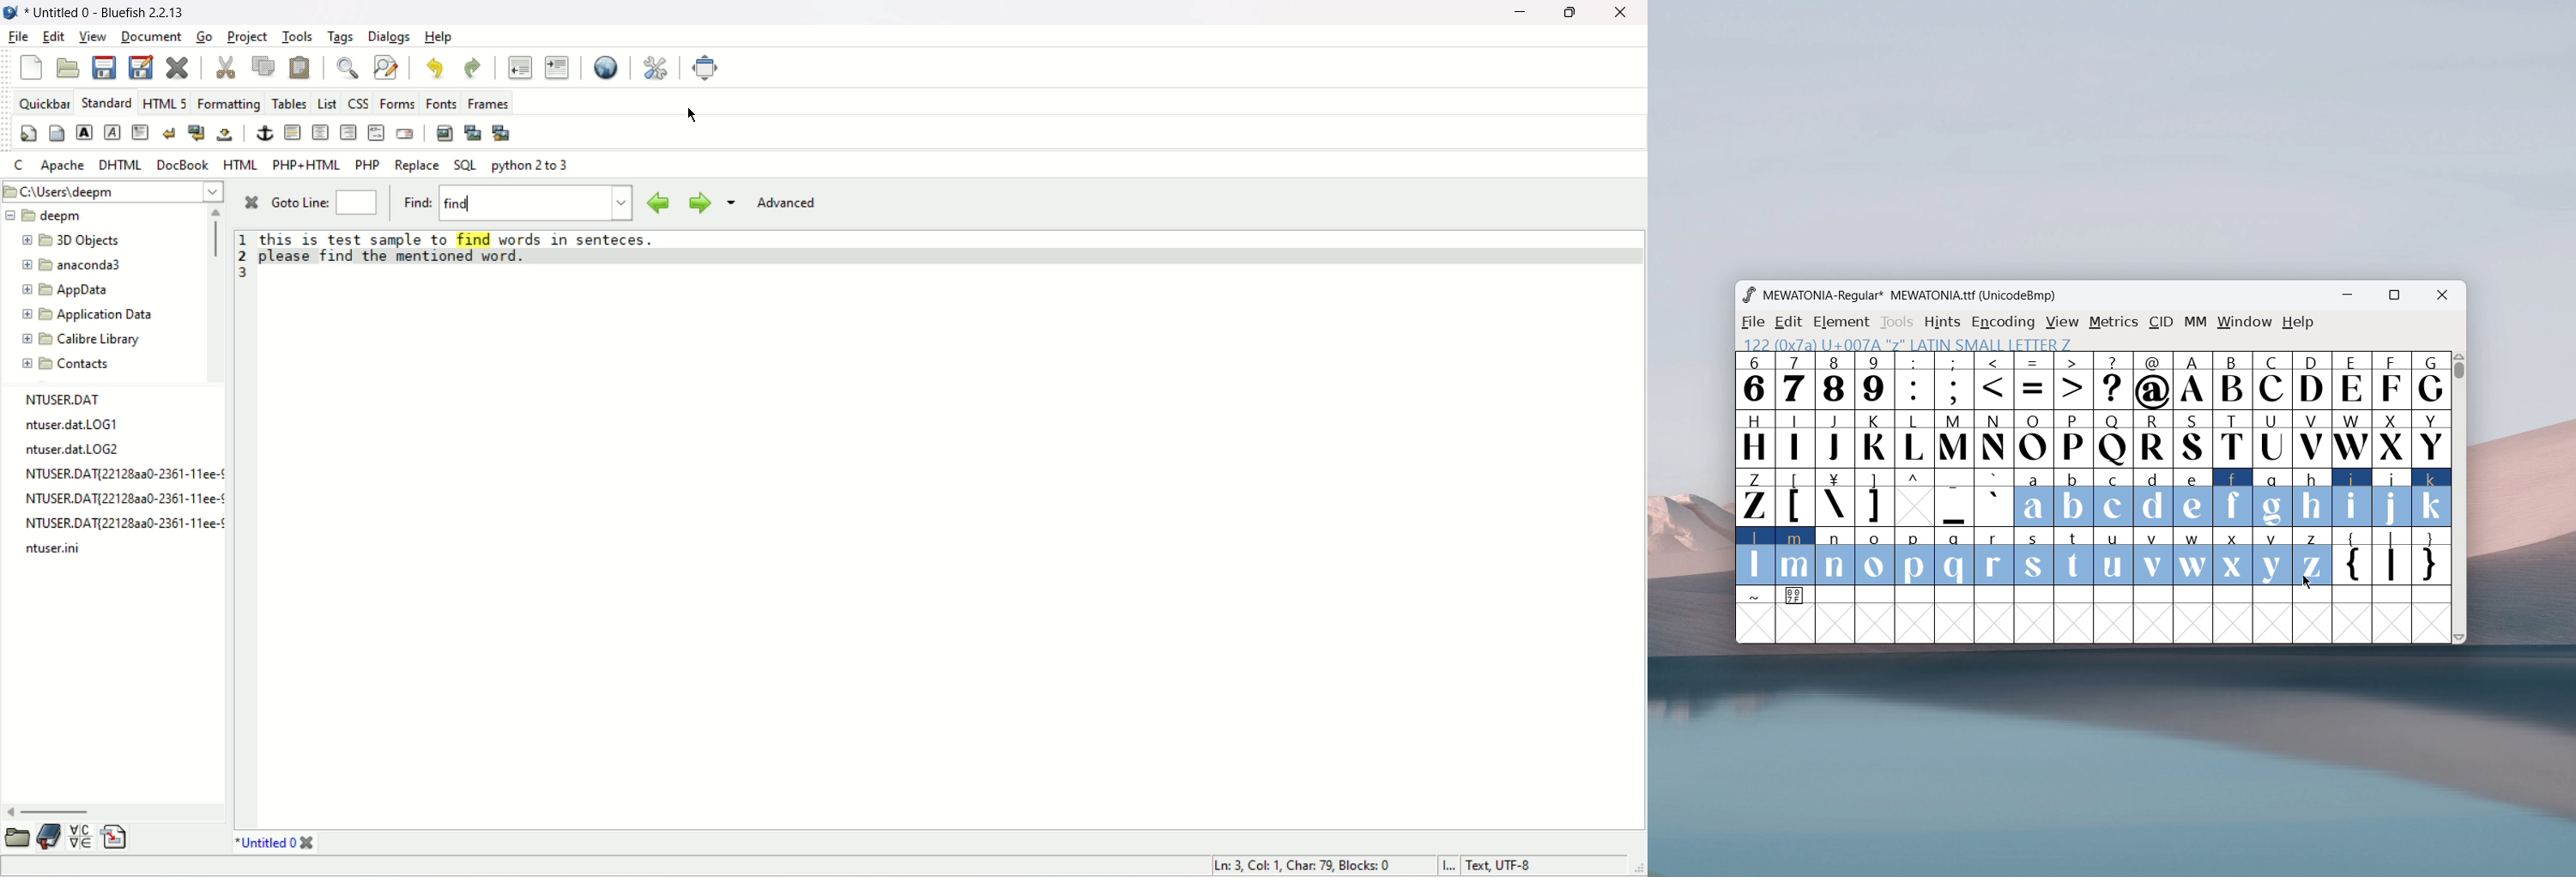 This screenshot has width=2576, height=896. What do you see at coordinates (1996, 382) in the screenshot?
I see `<` at bounding box center [1996, 382].